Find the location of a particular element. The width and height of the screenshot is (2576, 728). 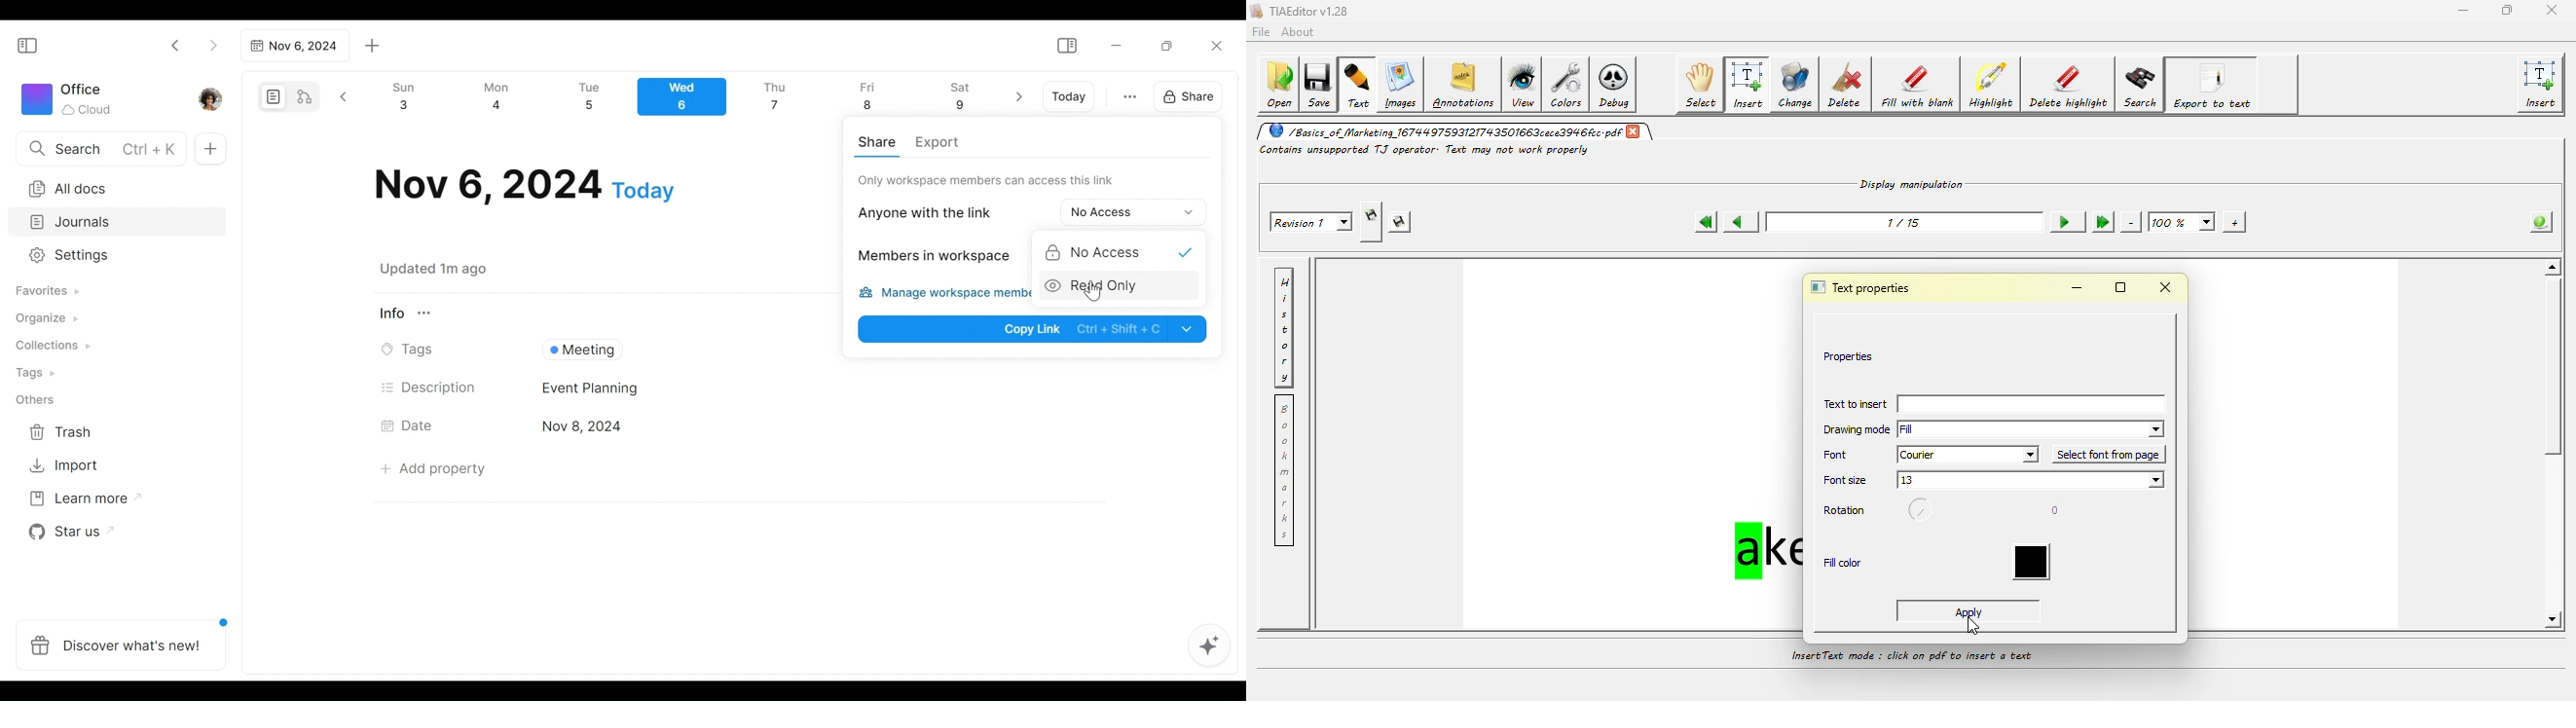

Trash is located at coordinates (62, 432).